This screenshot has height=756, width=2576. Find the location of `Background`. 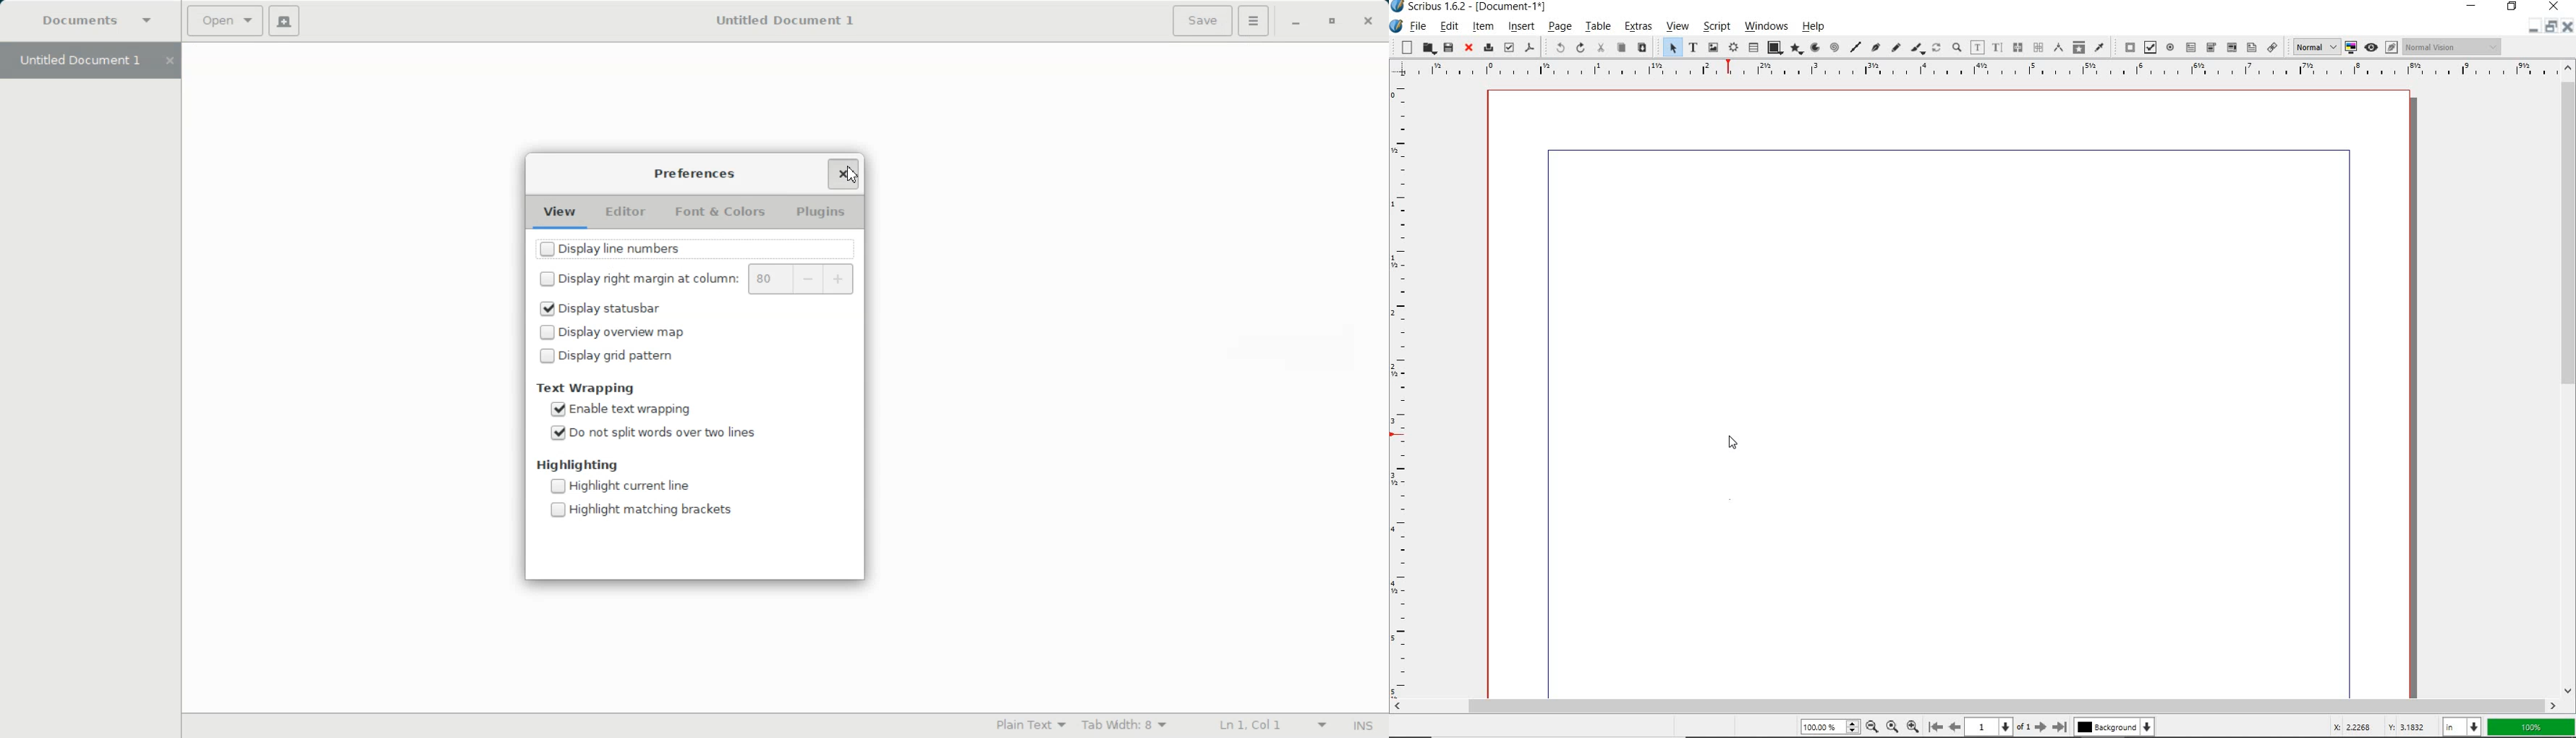

Background is located at coordinates (2115, 728).